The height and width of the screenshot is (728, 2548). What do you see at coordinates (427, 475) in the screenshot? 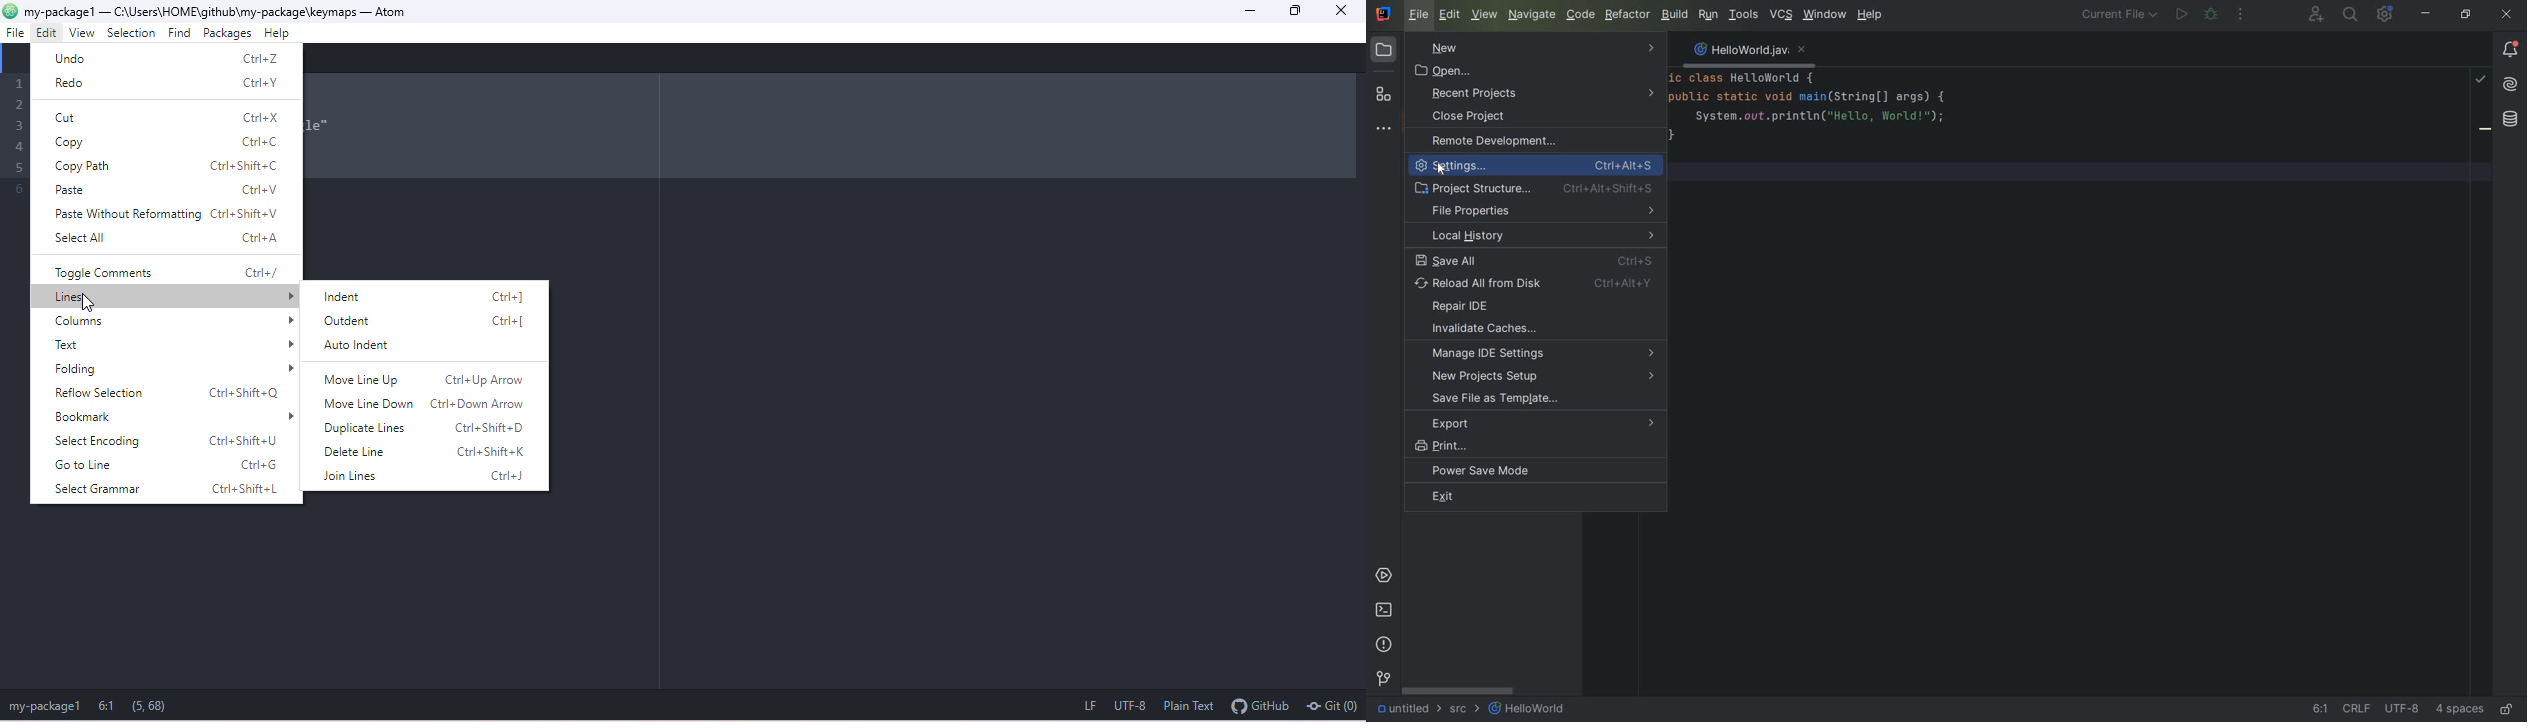
I see `join lines` at bounding box center [427, 475].